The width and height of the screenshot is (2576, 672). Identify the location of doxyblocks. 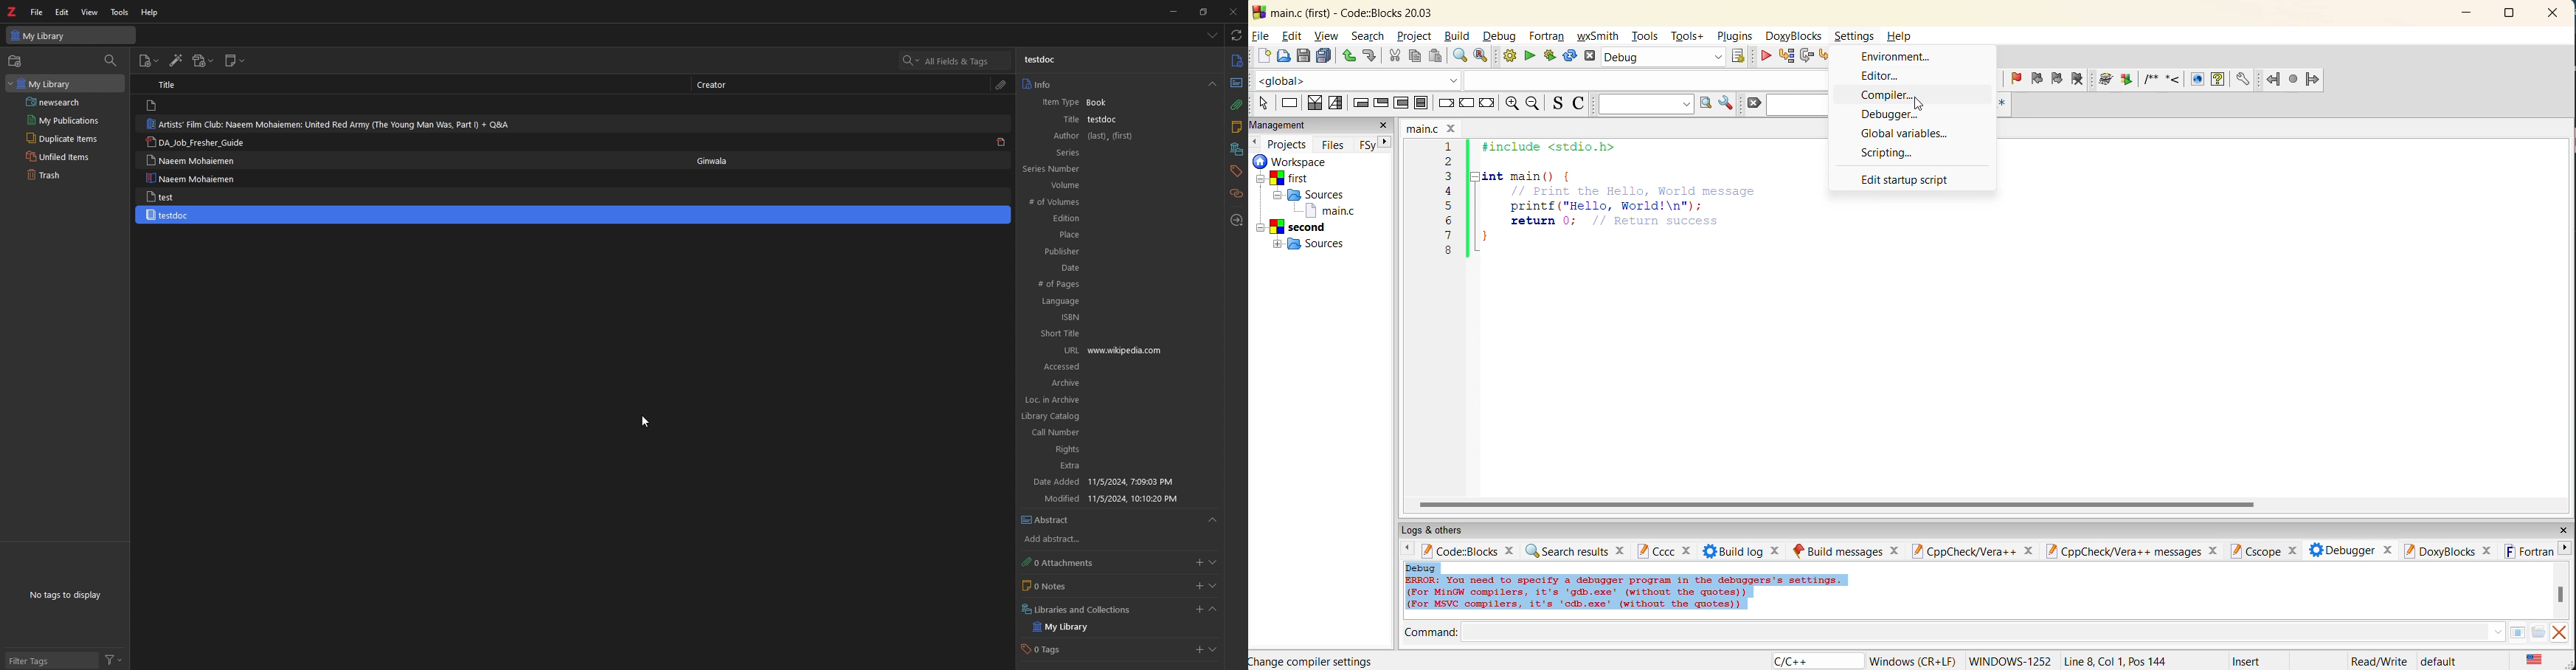
(2448, 551).